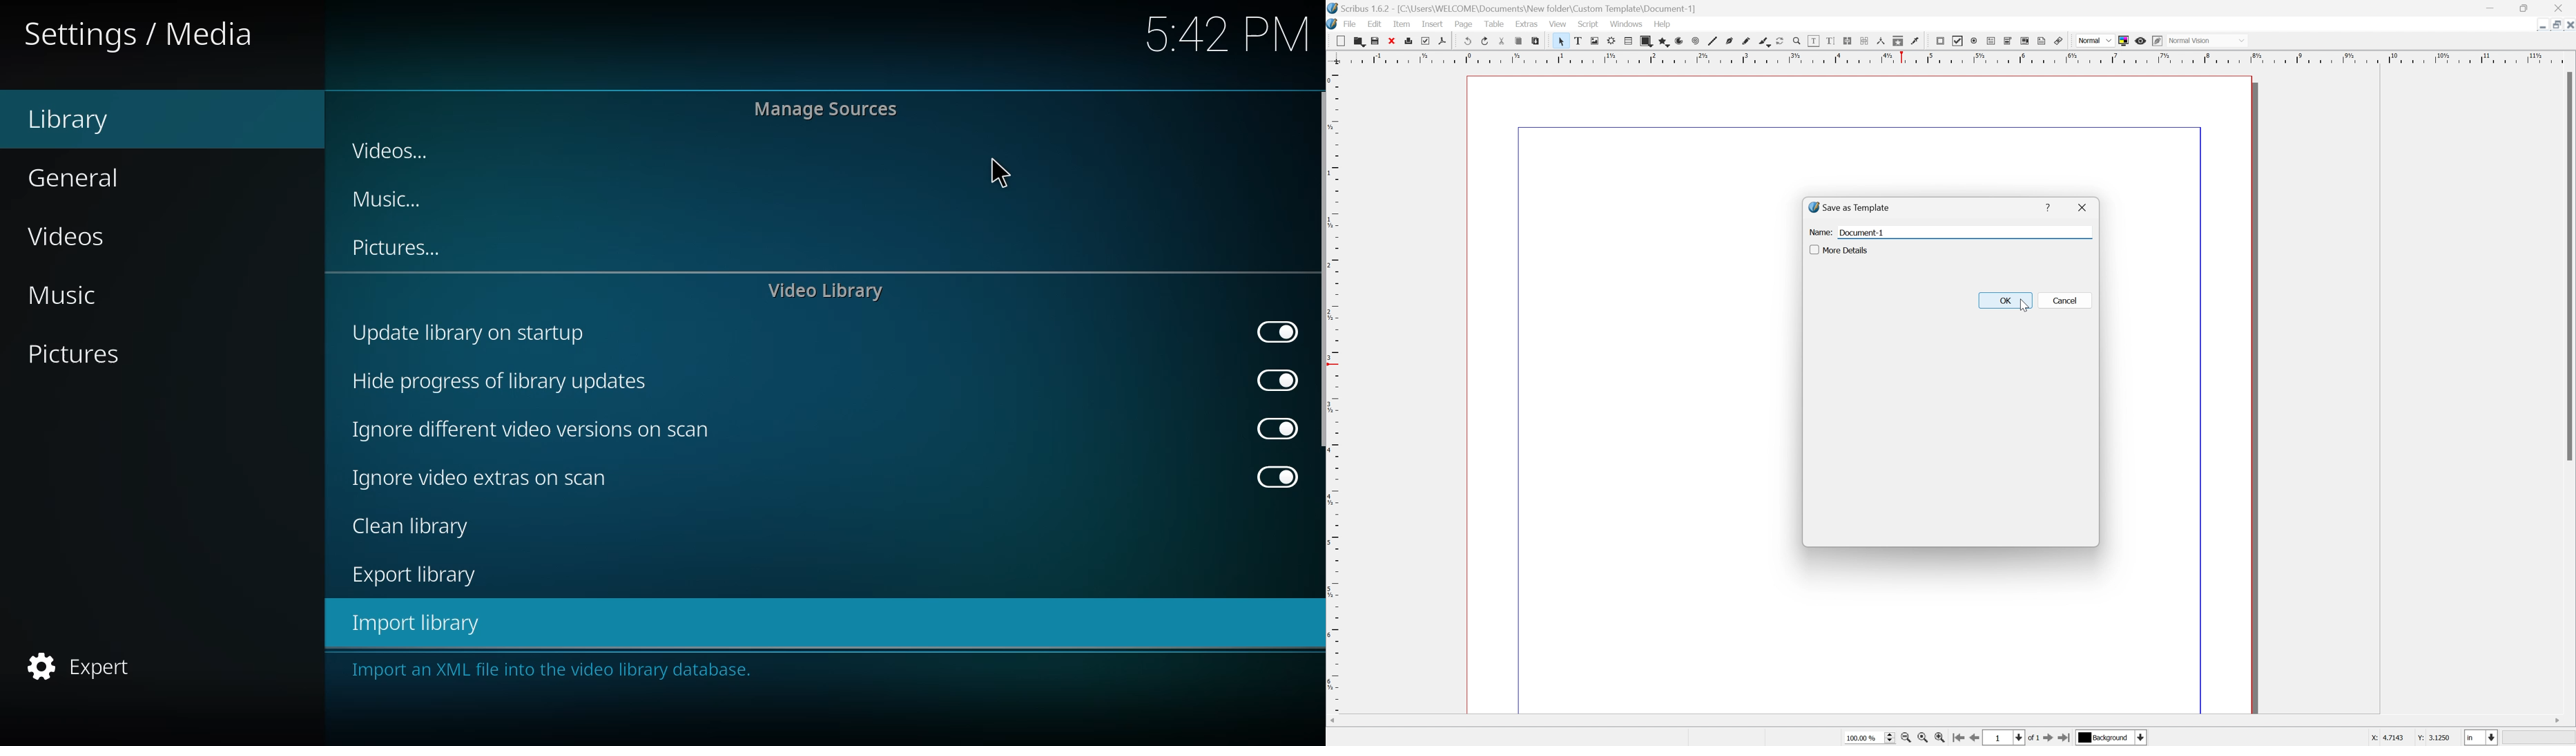 This screenshot has height=756, width=2576. I want to click on ignore different, so click(534, 431).